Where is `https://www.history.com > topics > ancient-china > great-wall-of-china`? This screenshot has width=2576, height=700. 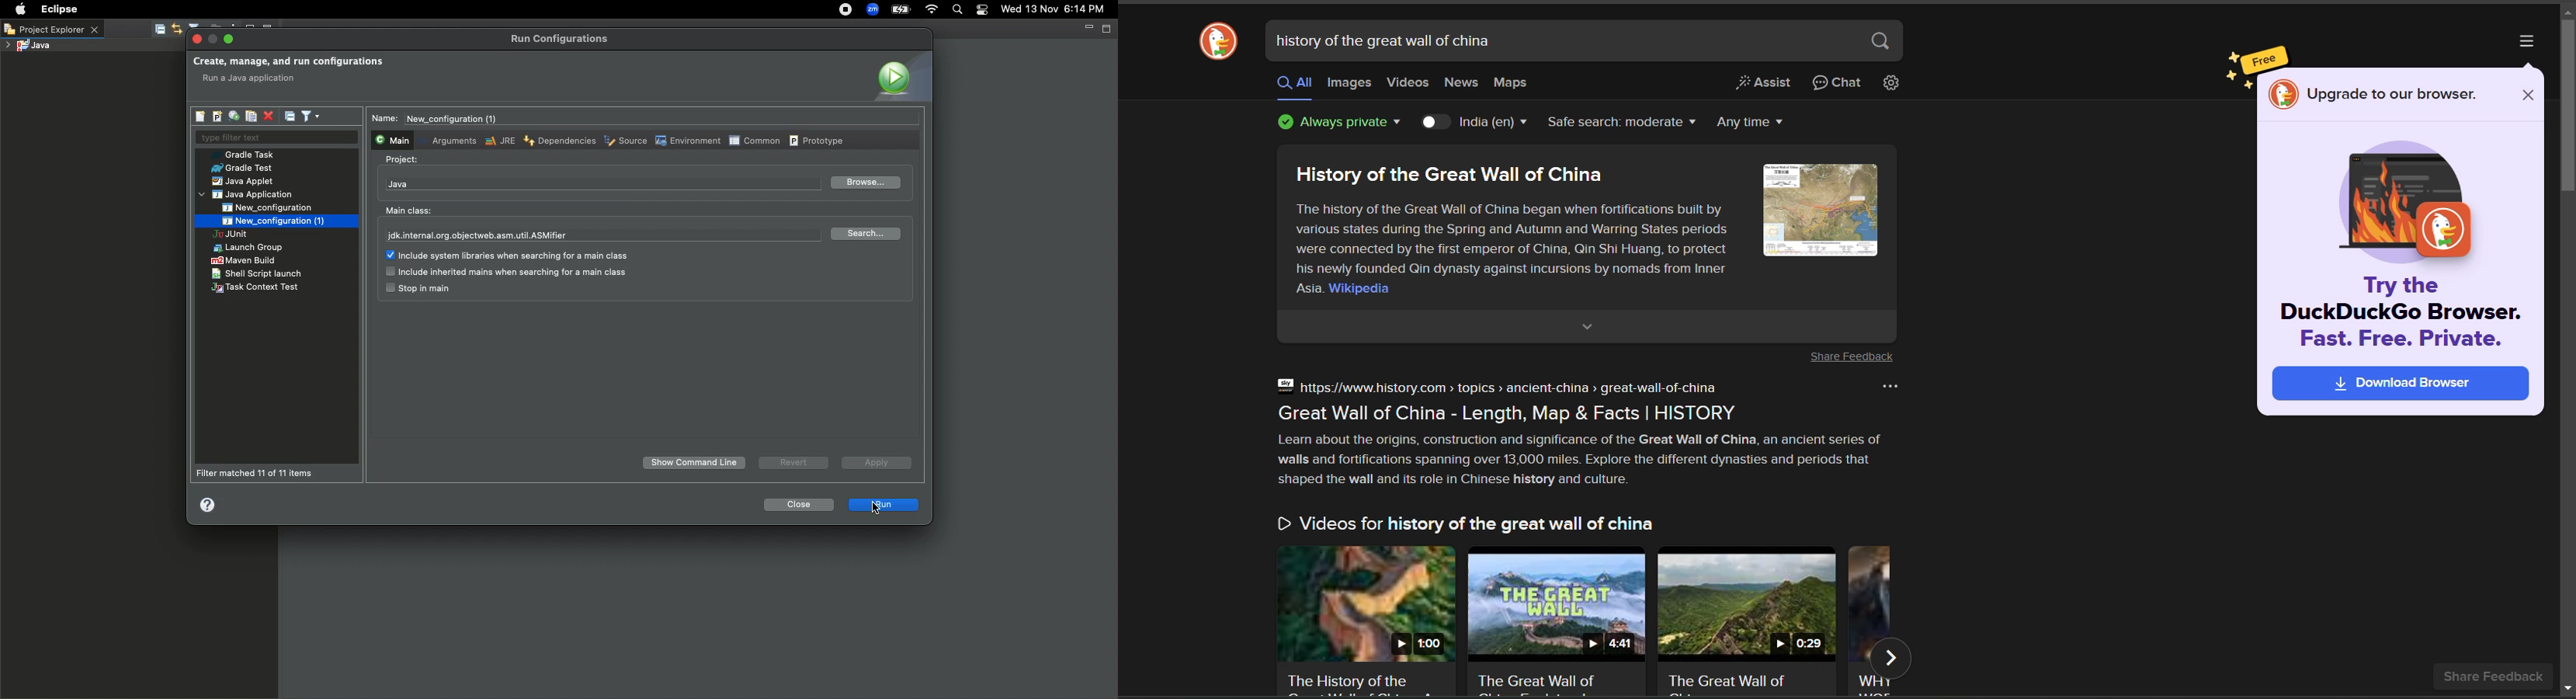 https://www.history.com > topics > ancient-china > great-wall-of-china is located at coordinates (1504, 387).